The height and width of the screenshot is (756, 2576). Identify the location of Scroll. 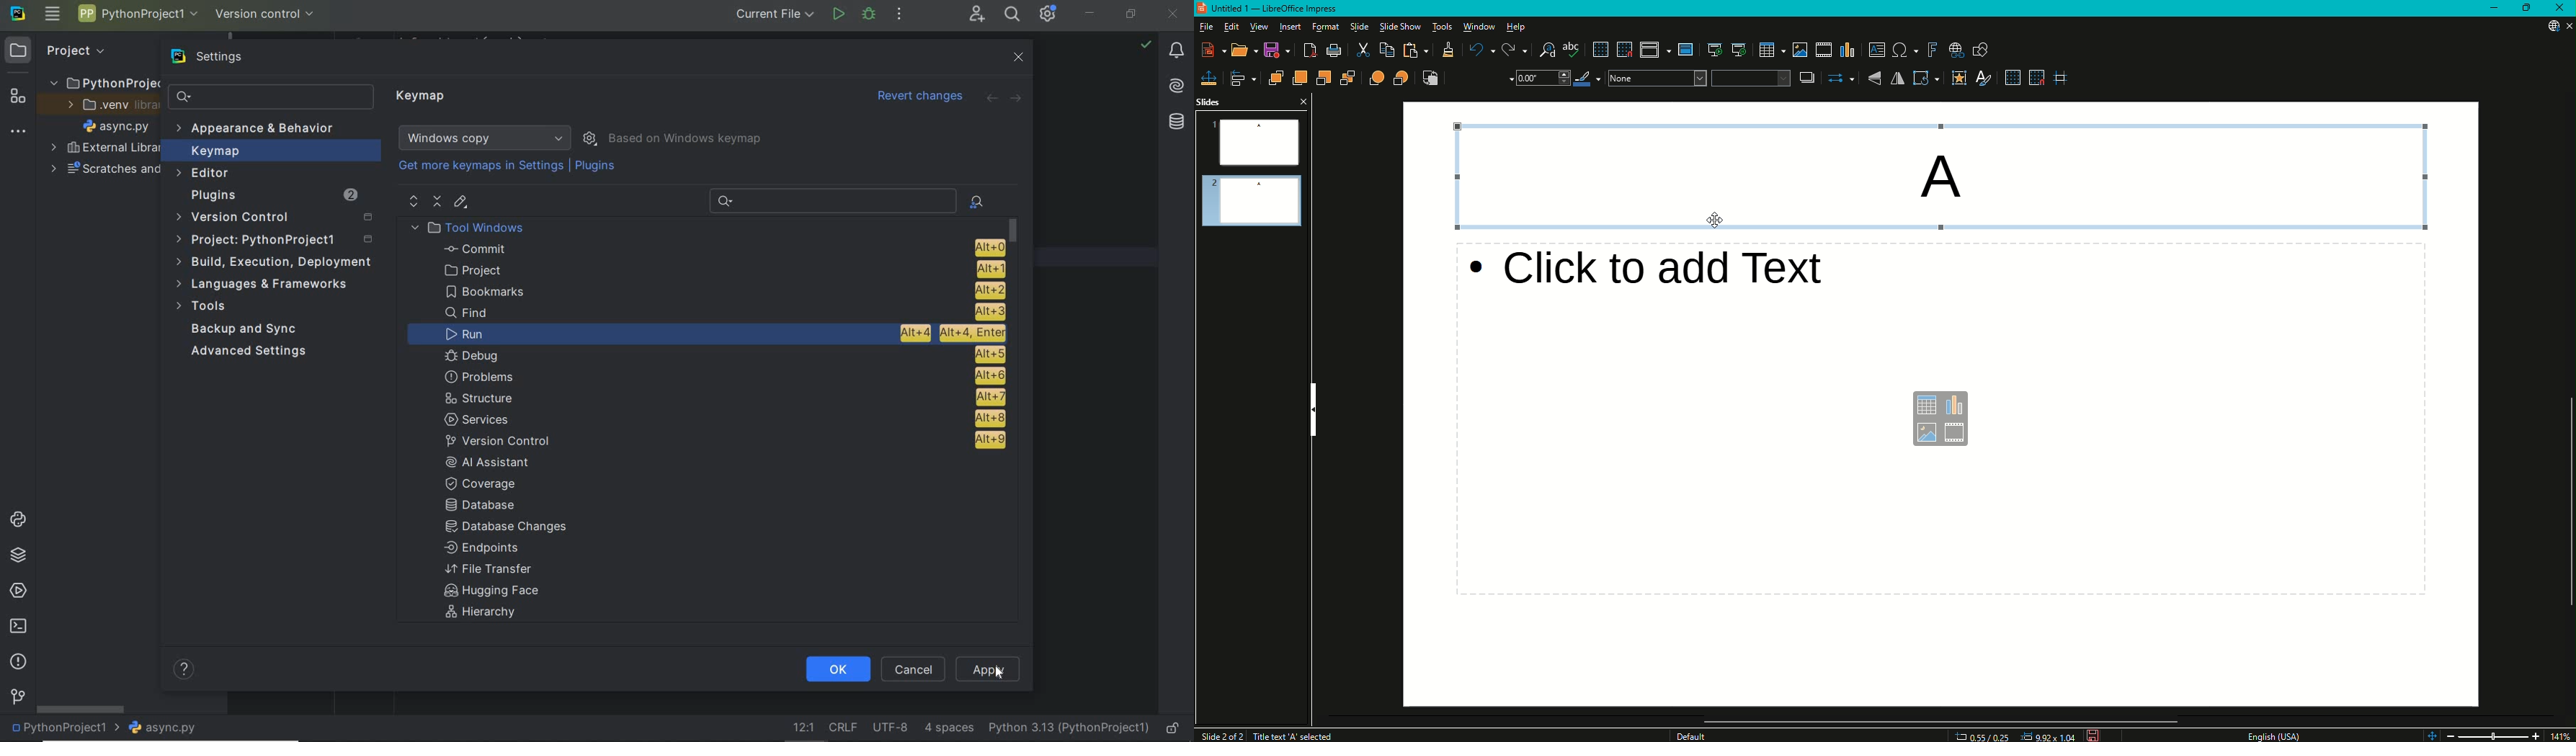
(2577, 305).